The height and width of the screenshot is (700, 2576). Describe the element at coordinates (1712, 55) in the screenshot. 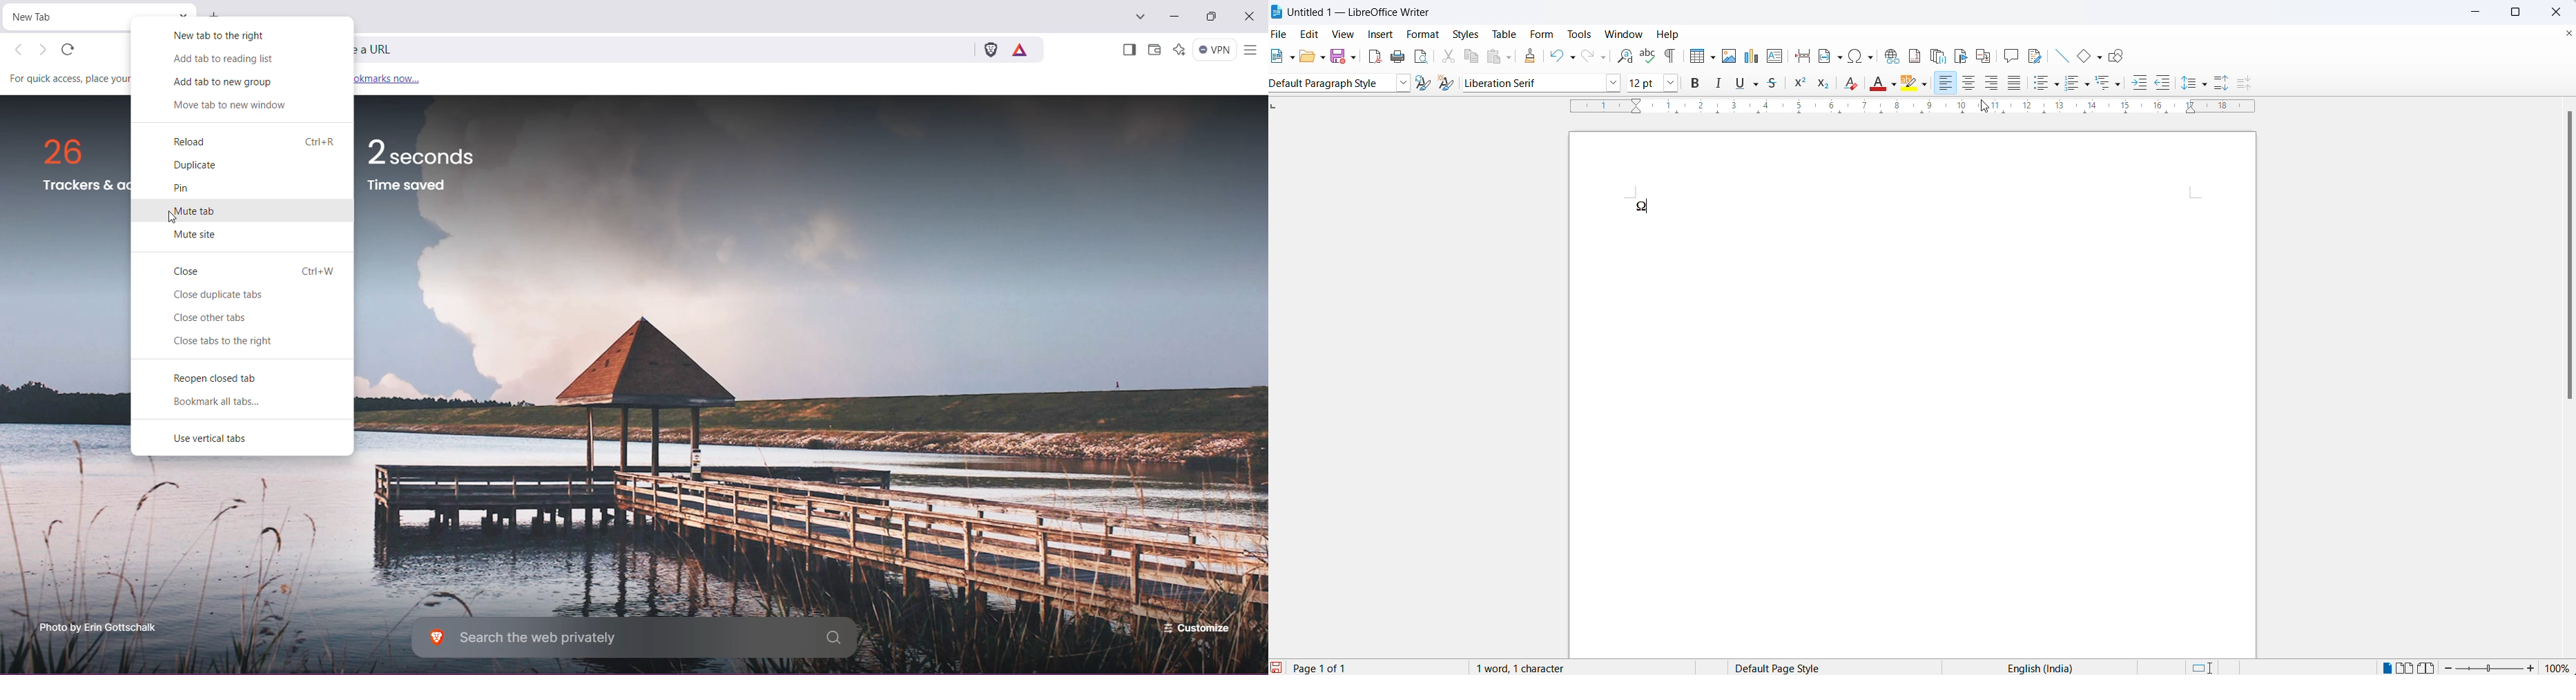

I see `cell grid` at that location.